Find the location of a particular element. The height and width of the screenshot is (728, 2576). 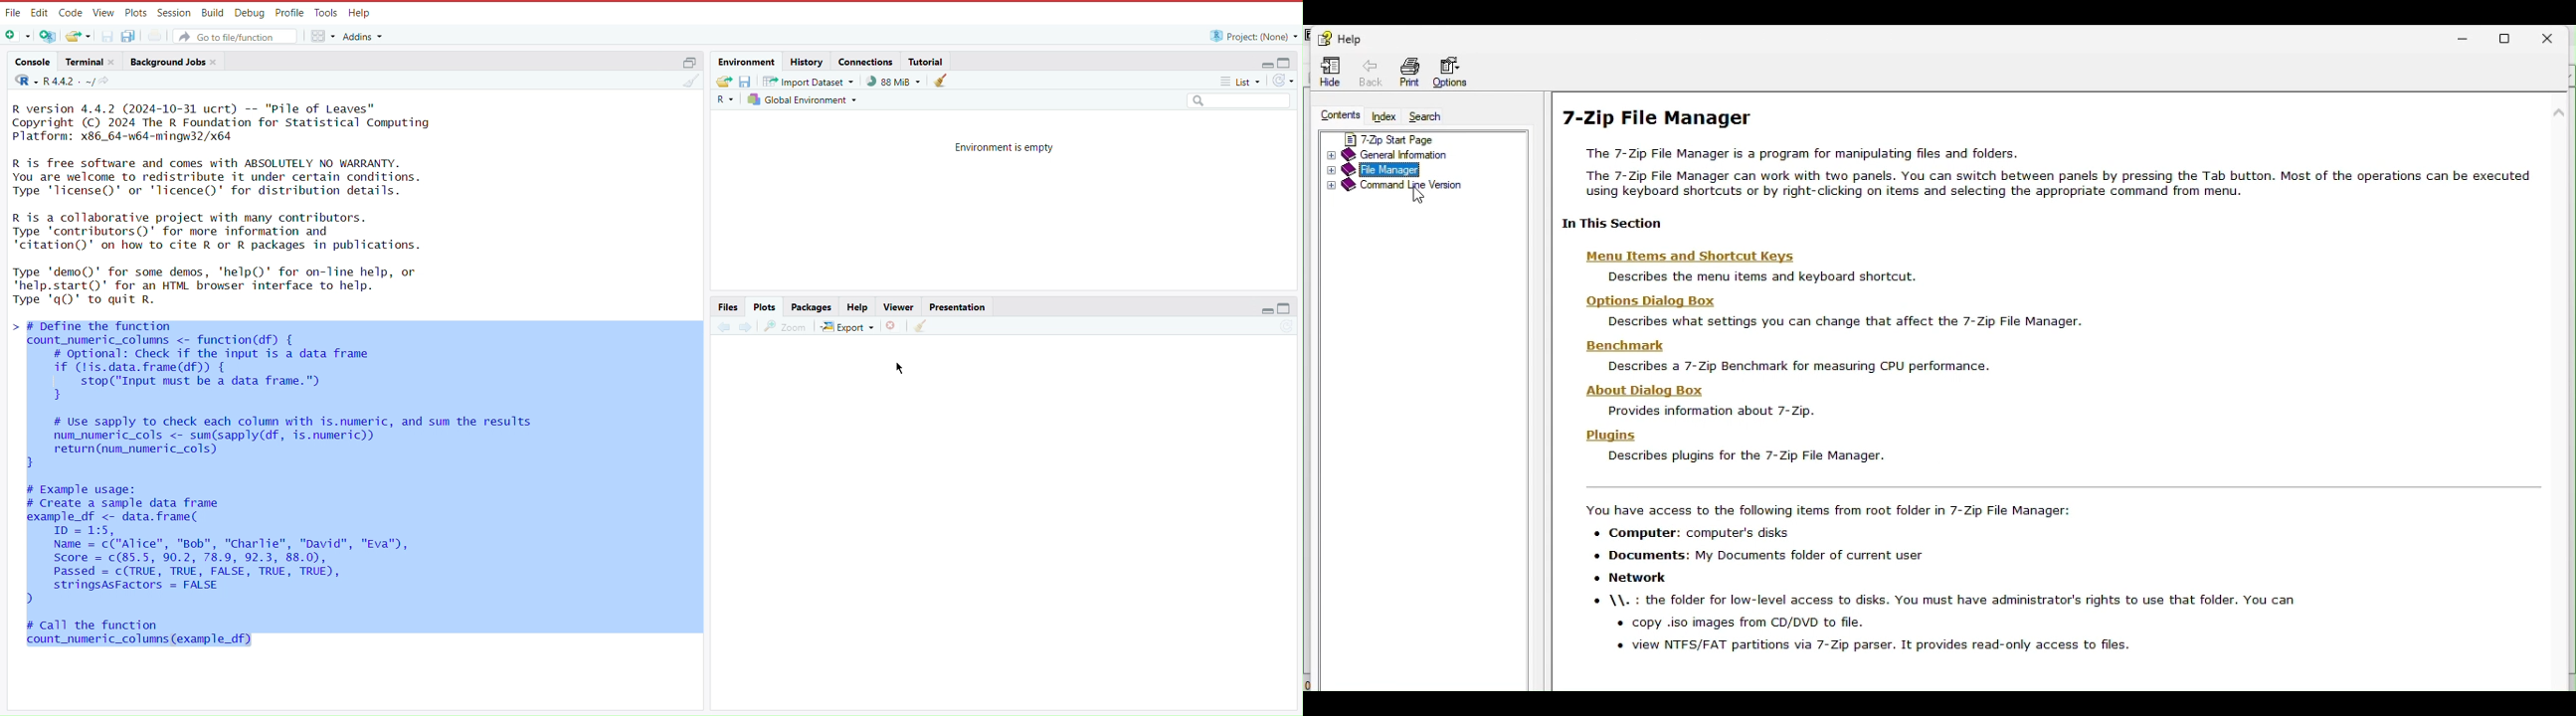

 is located at coordinates (1941, 580).